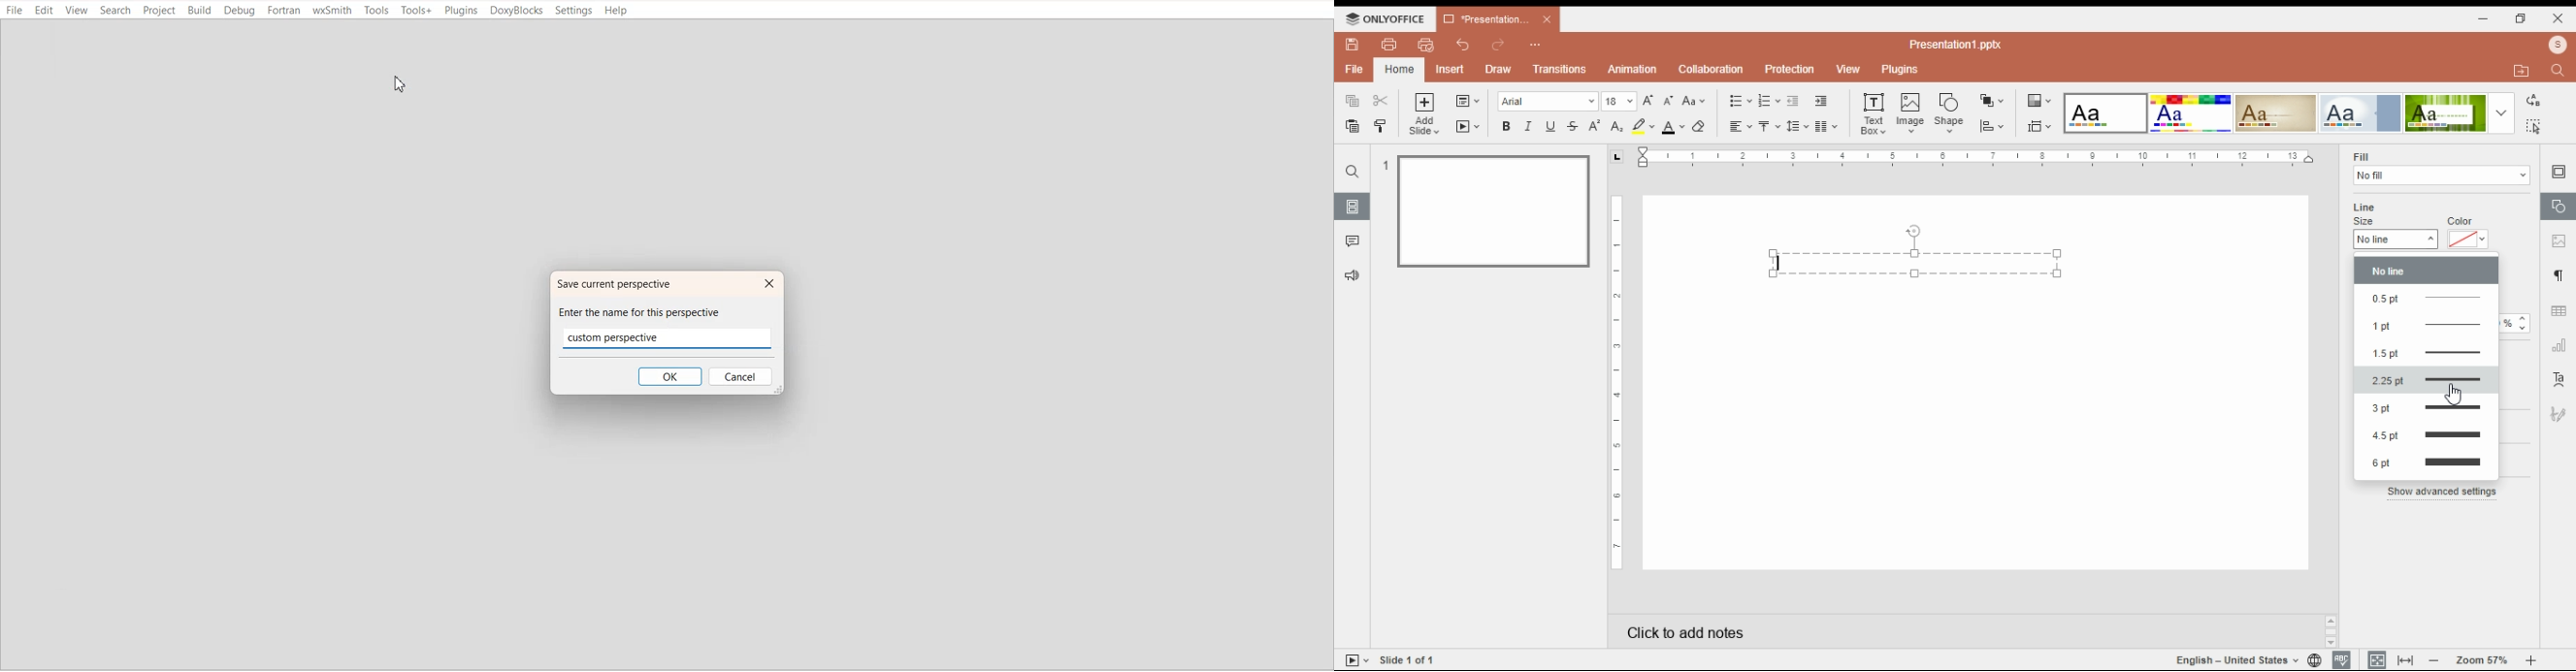  Describe the element at coordinates (1354, 242) in the screenshot. I see `comment` at that location.